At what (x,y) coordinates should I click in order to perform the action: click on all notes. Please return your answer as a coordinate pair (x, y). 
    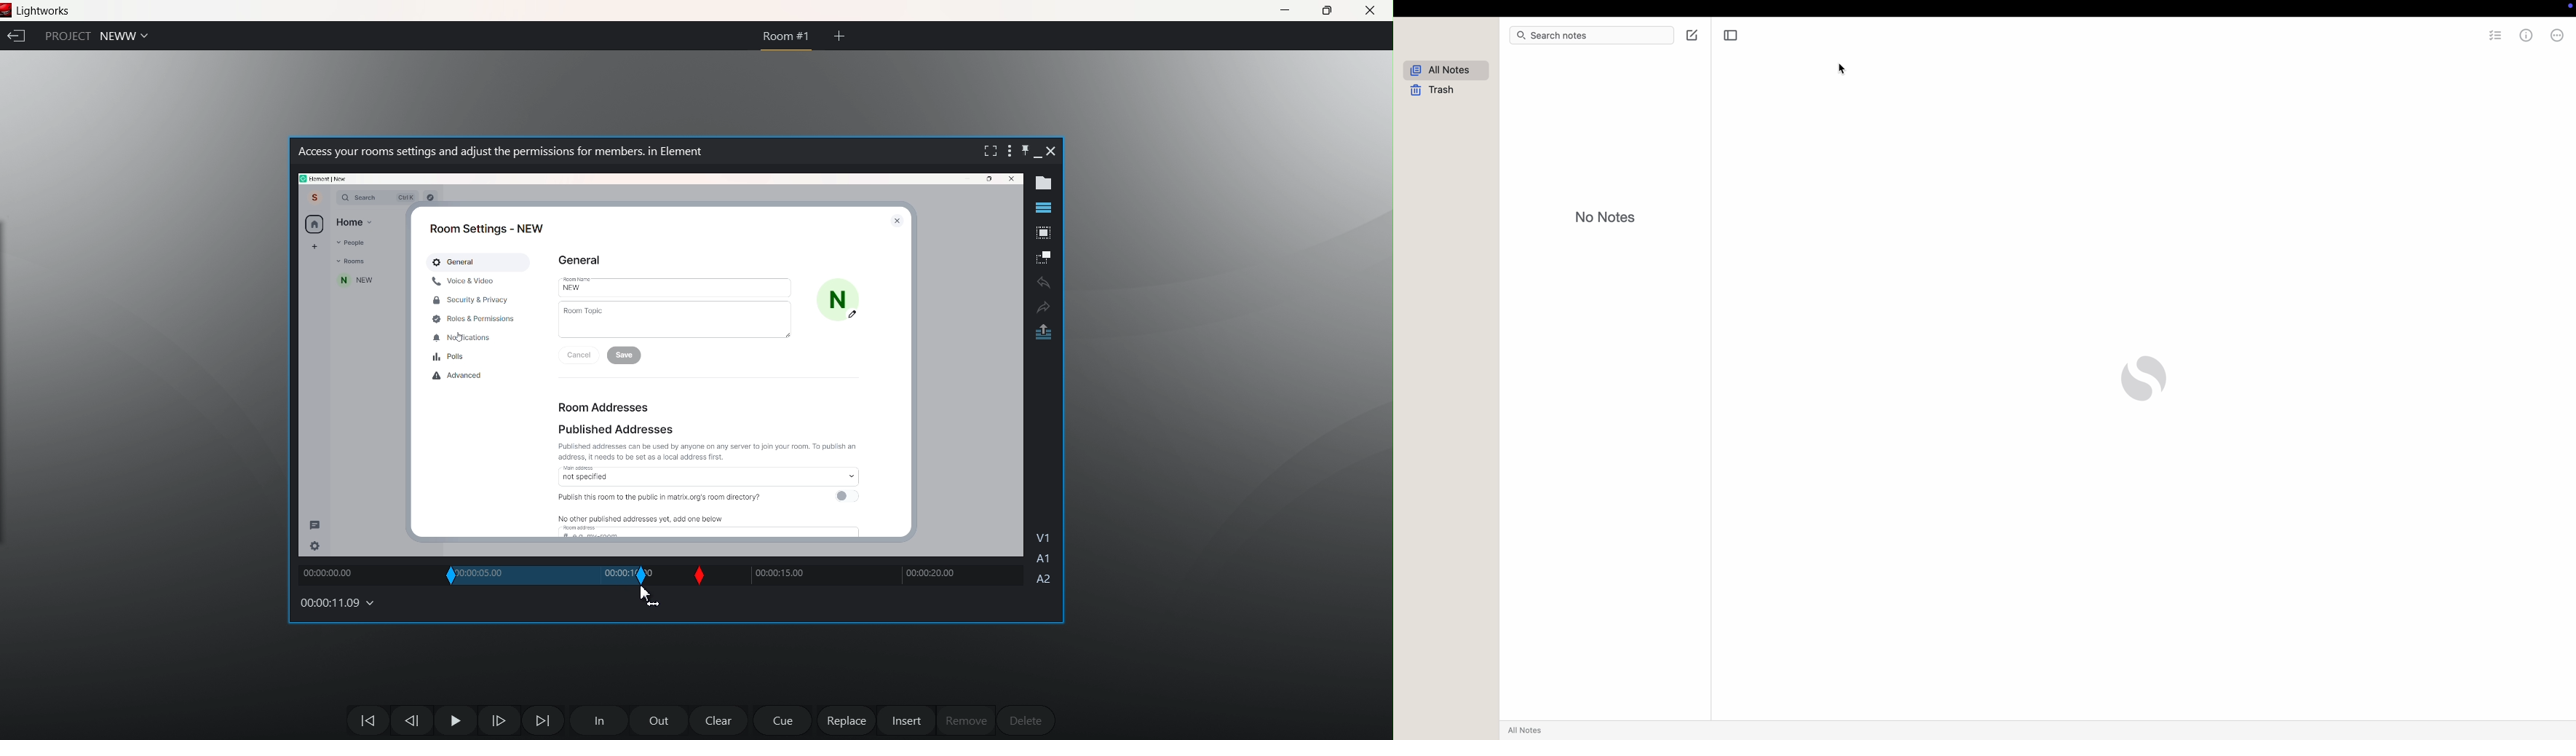
    Looking at the image, I should click on (1446, 69).